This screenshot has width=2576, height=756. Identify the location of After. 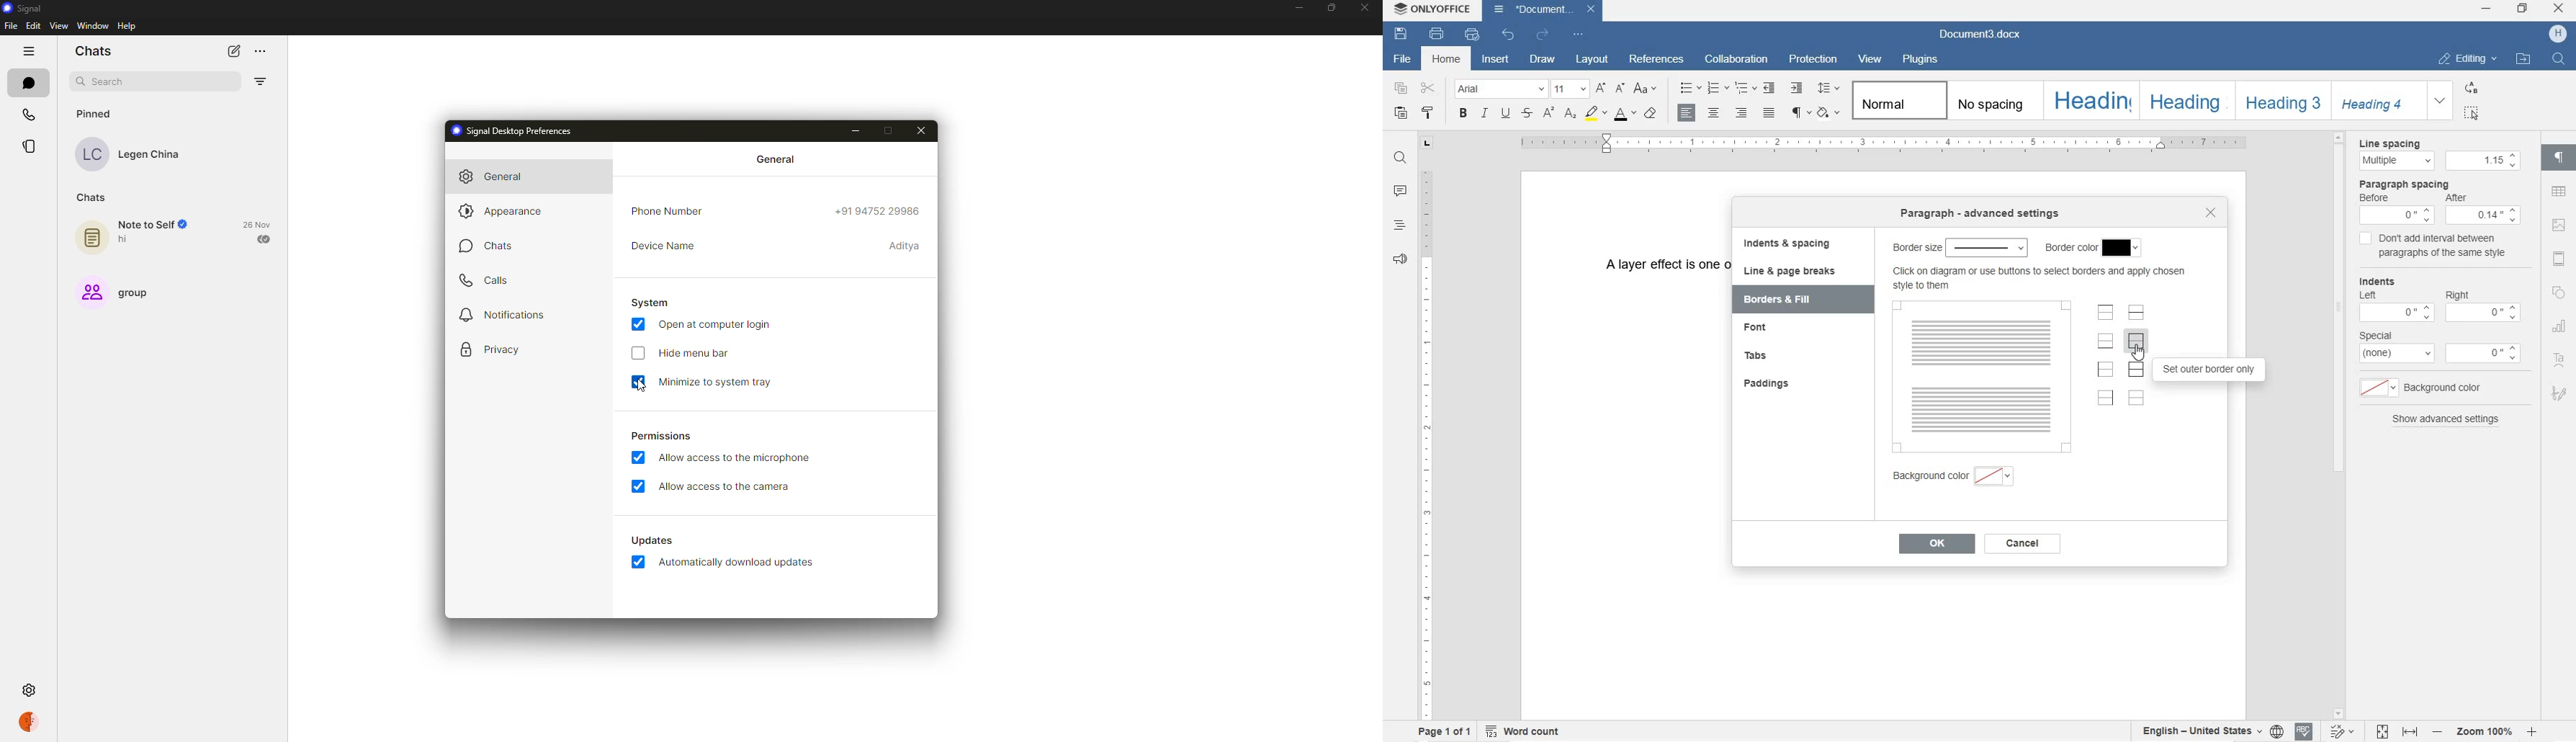
(2484, 208).